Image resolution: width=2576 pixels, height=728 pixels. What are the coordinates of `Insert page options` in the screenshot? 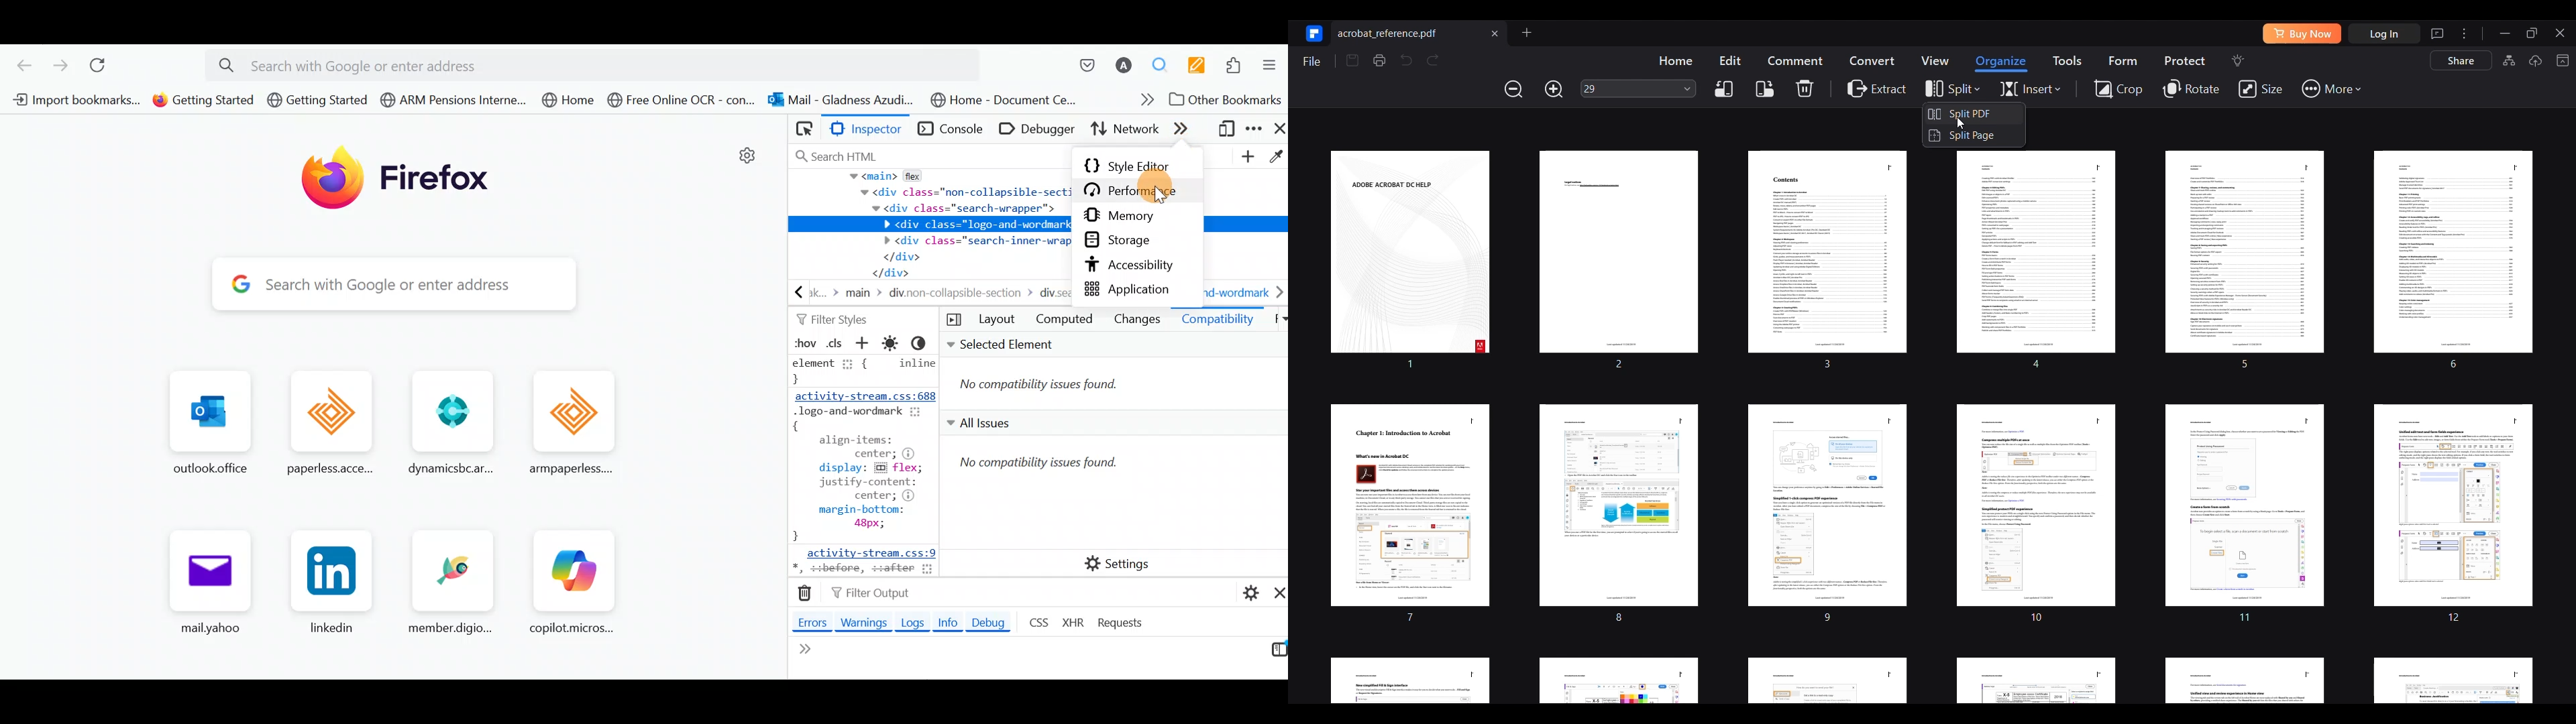 It's located at (2030, 89).